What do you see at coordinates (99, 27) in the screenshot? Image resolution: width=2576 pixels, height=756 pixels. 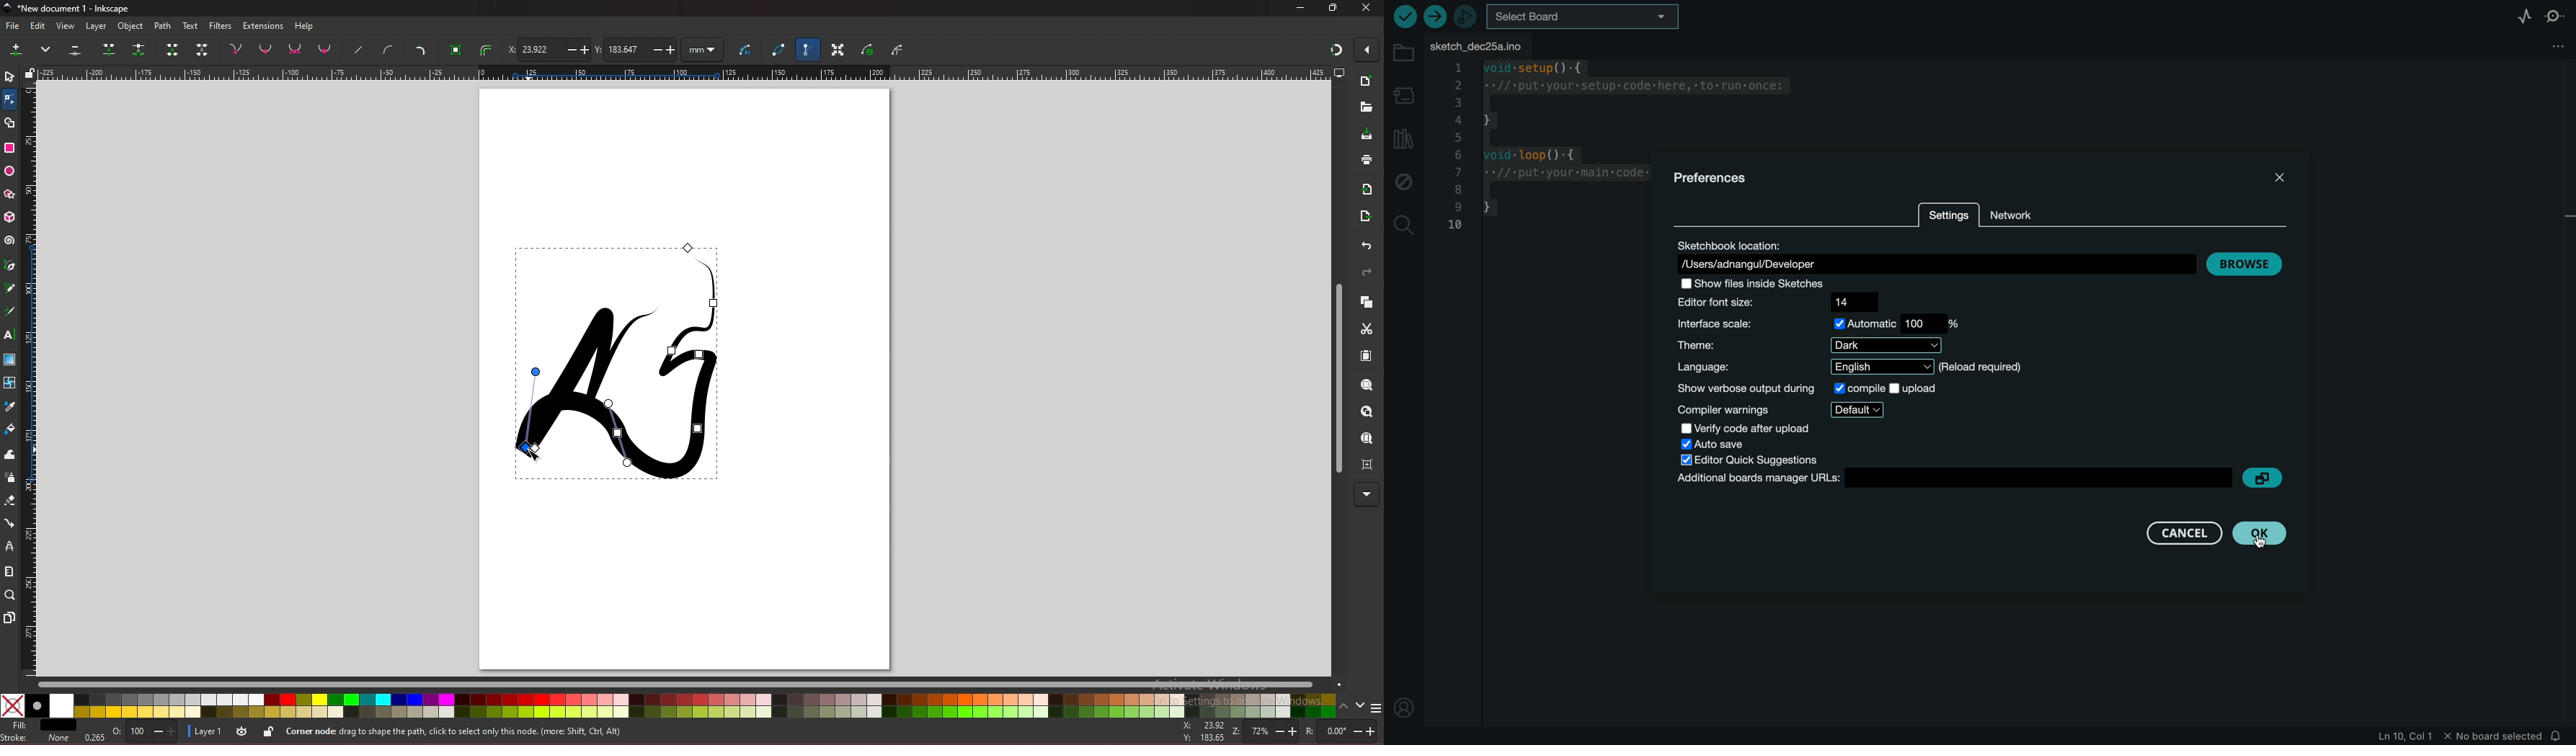 I see `layer` at bounding box center [99, 27].